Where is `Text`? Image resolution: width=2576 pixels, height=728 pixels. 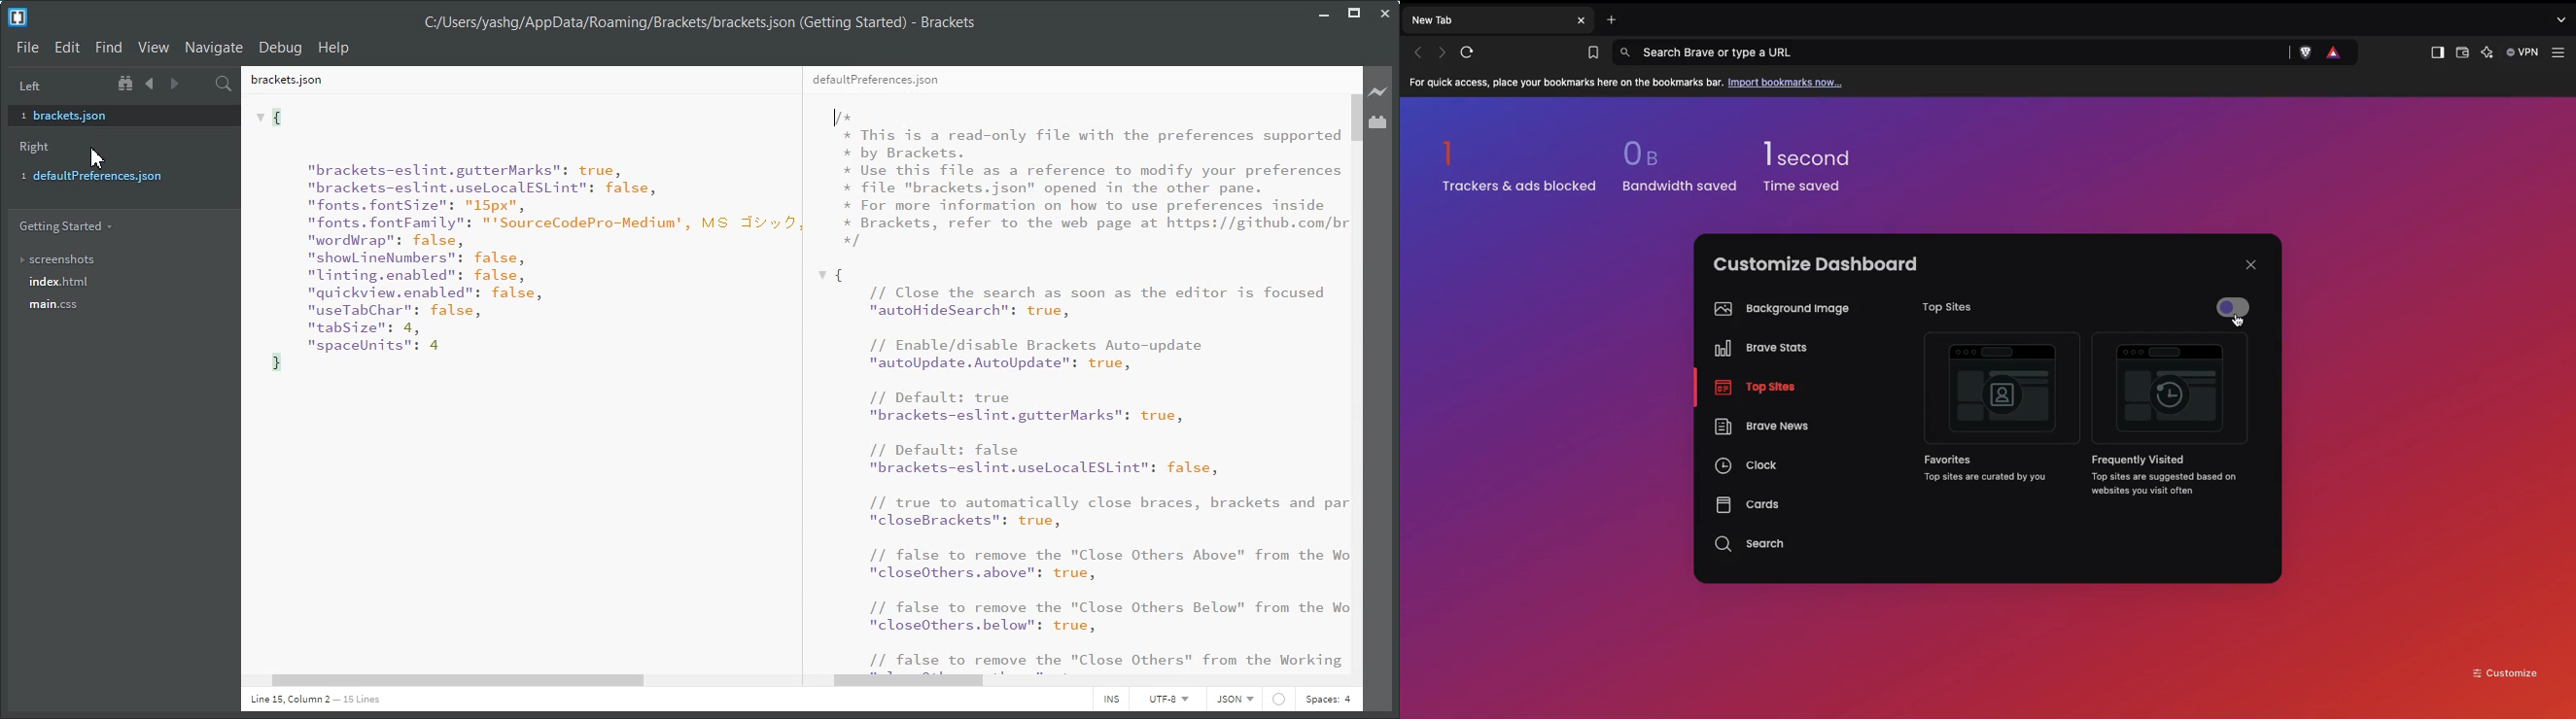
Text is located at coordinates (315, 700).